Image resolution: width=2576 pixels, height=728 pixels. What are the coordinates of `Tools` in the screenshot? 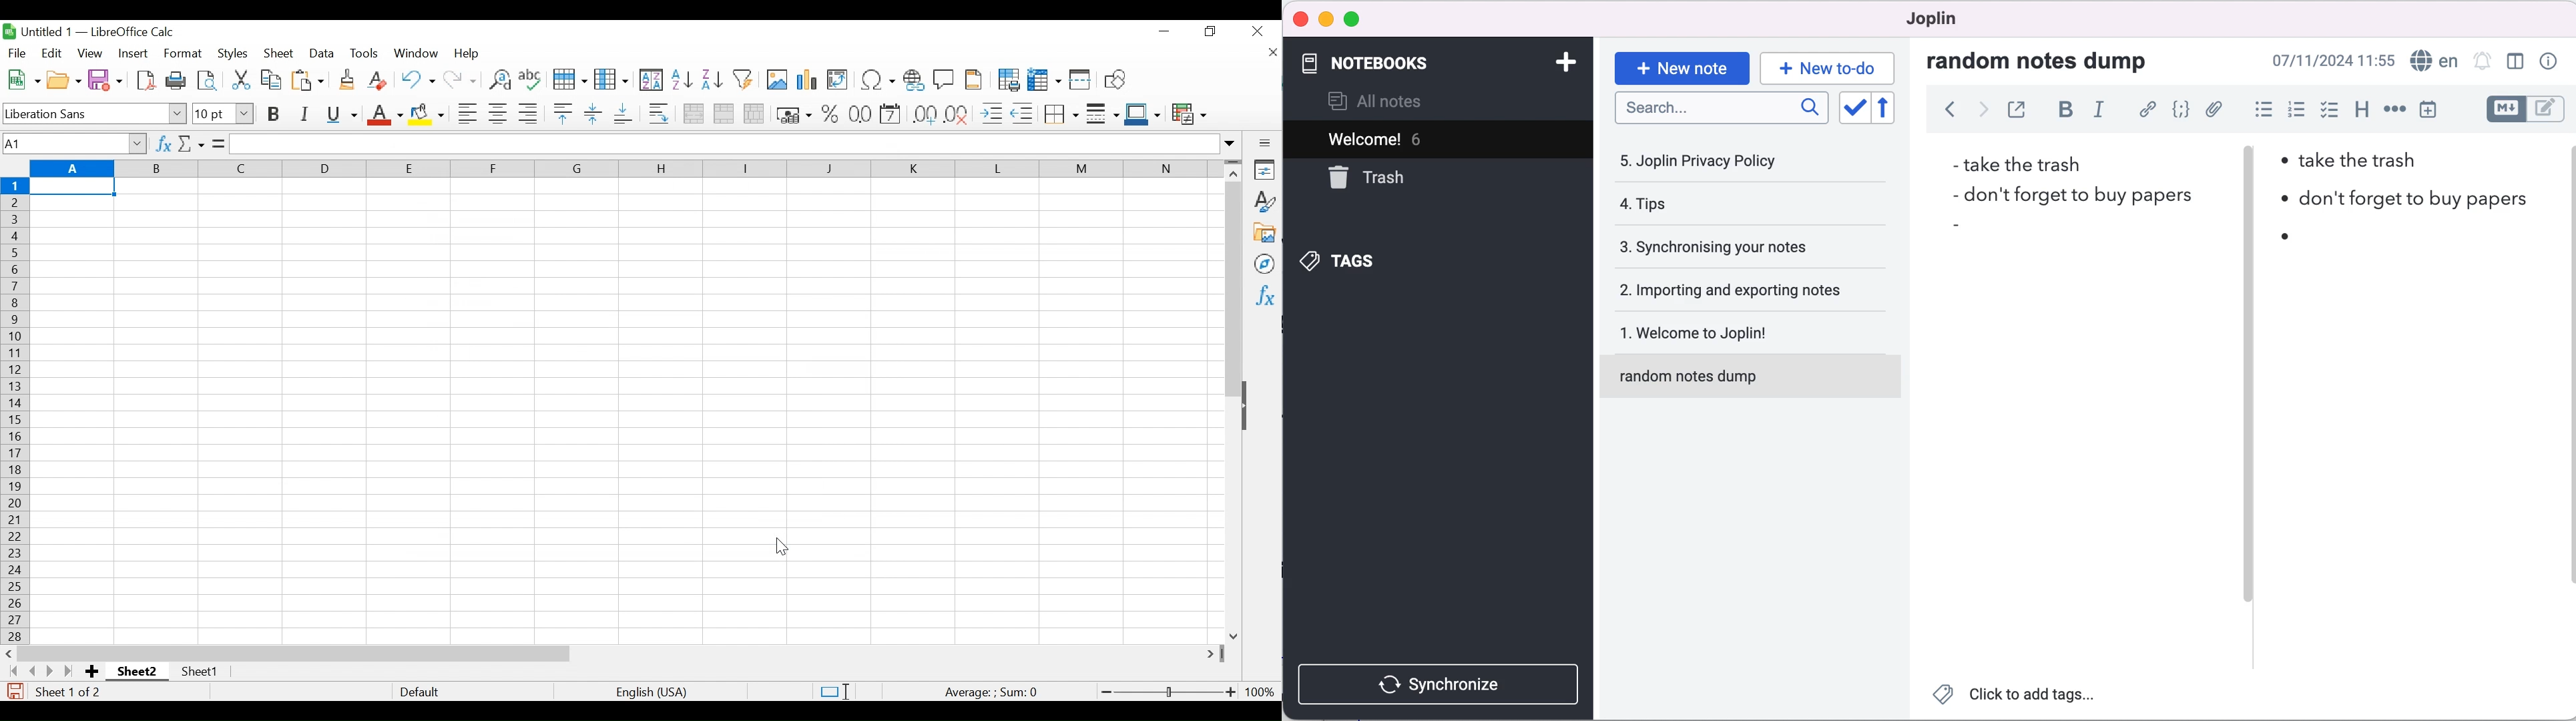 It's located at (365, 53).